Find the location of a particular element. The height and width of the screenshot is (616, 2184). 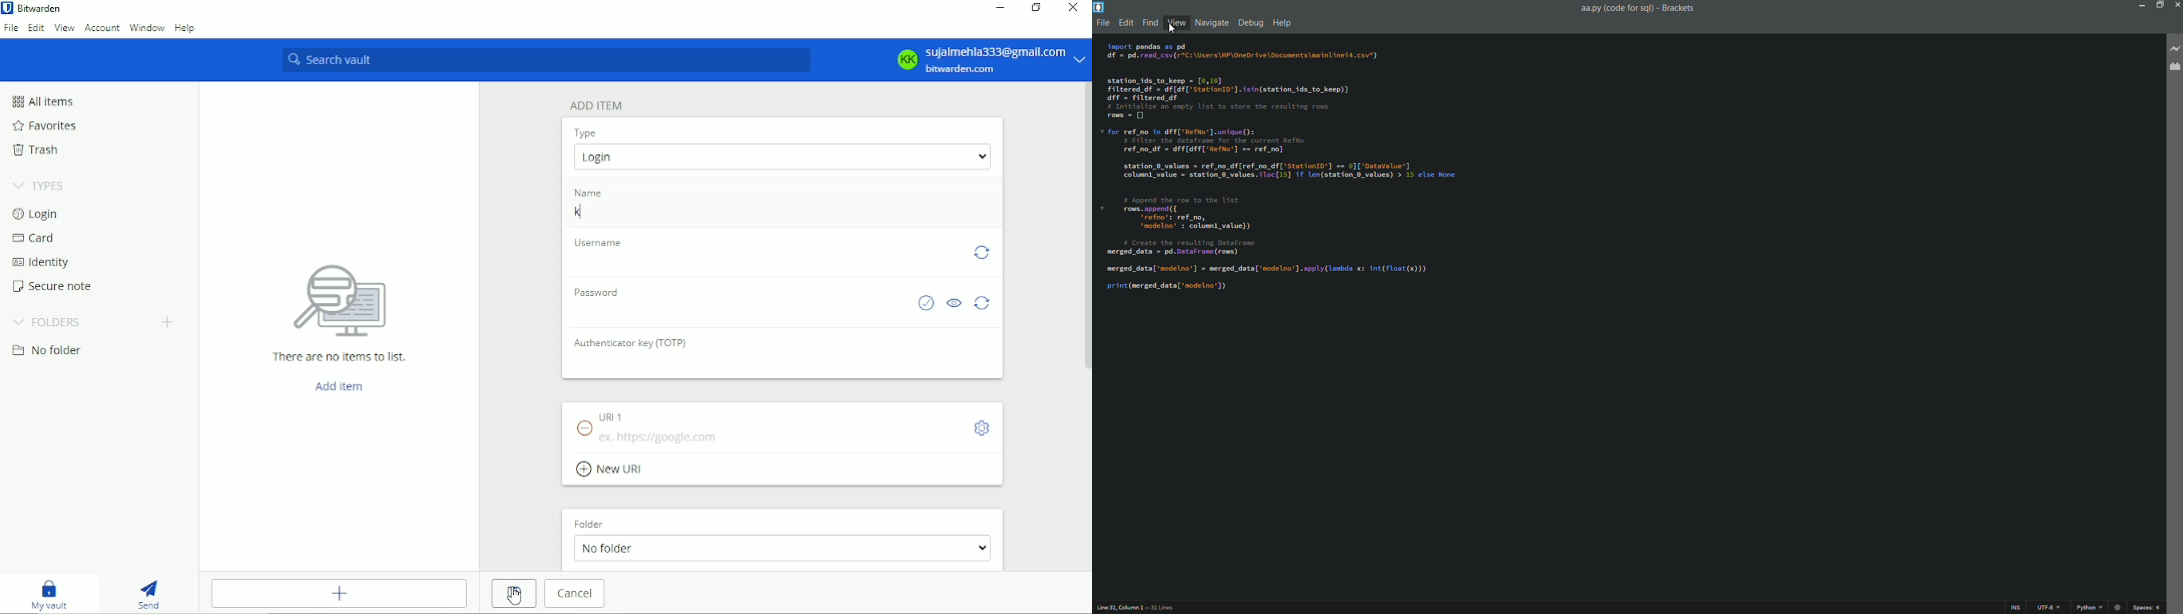

login  is located at coordinates (782, 156).